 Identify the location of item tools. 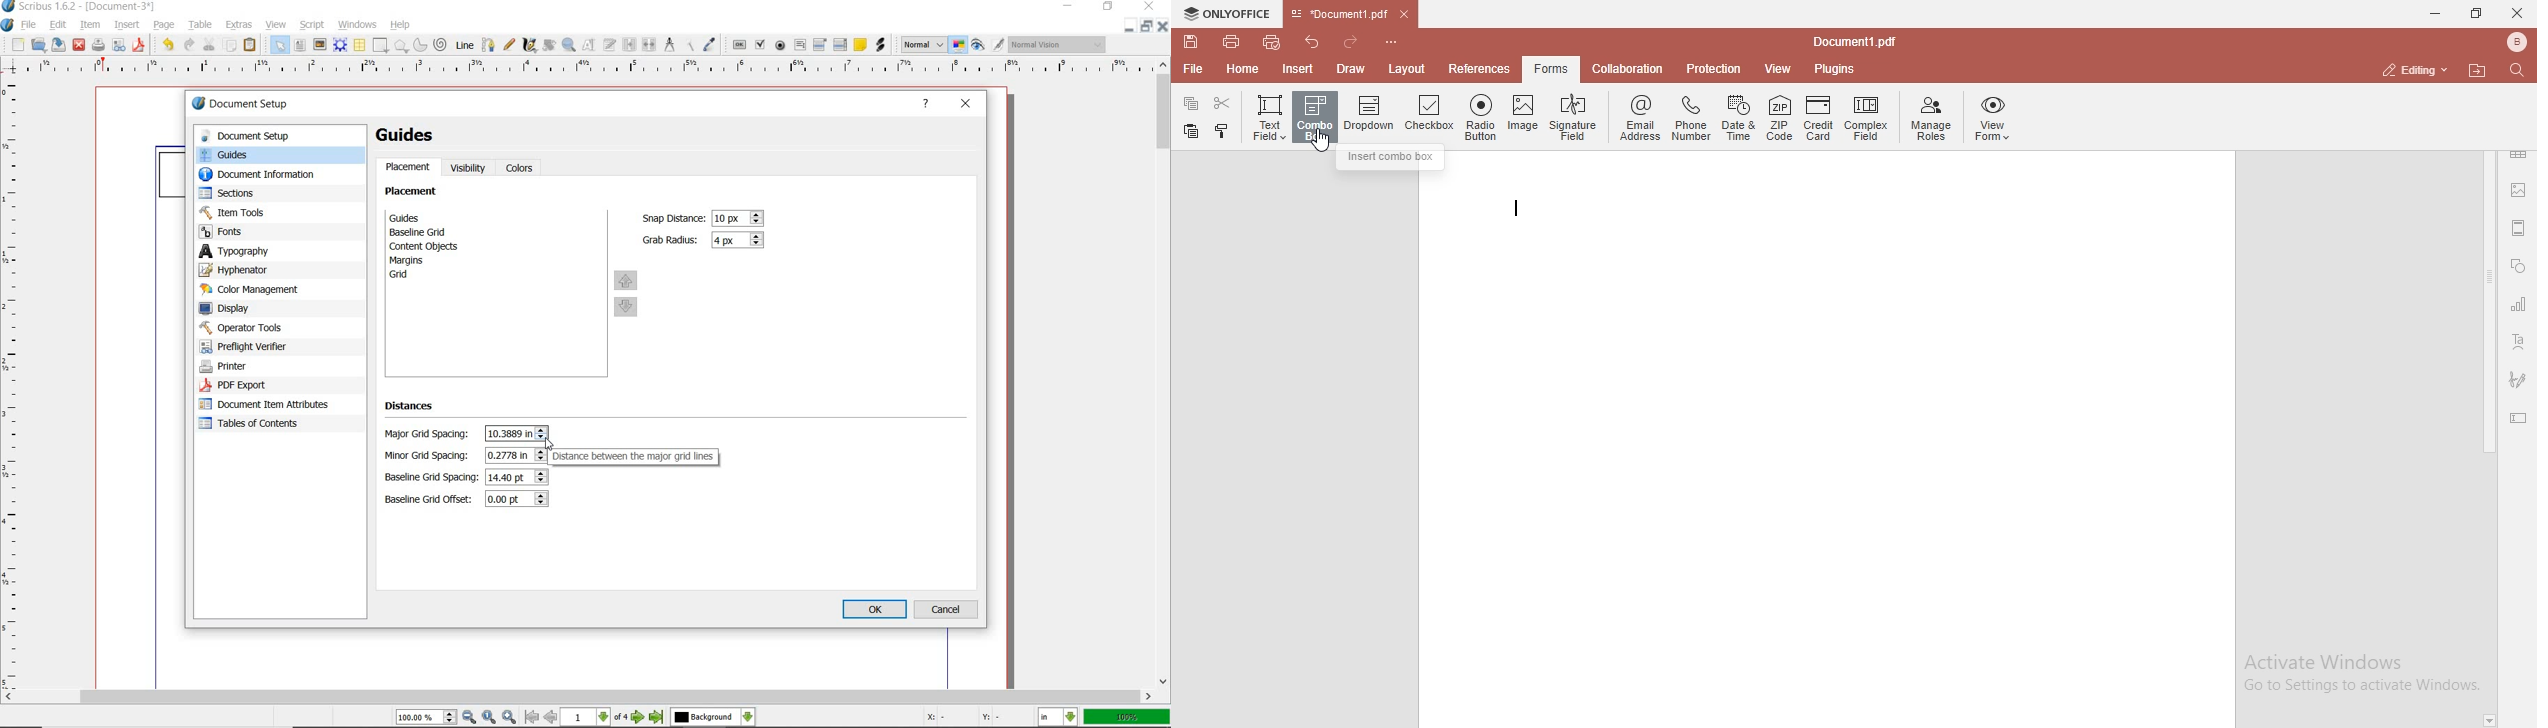
(272, 212).